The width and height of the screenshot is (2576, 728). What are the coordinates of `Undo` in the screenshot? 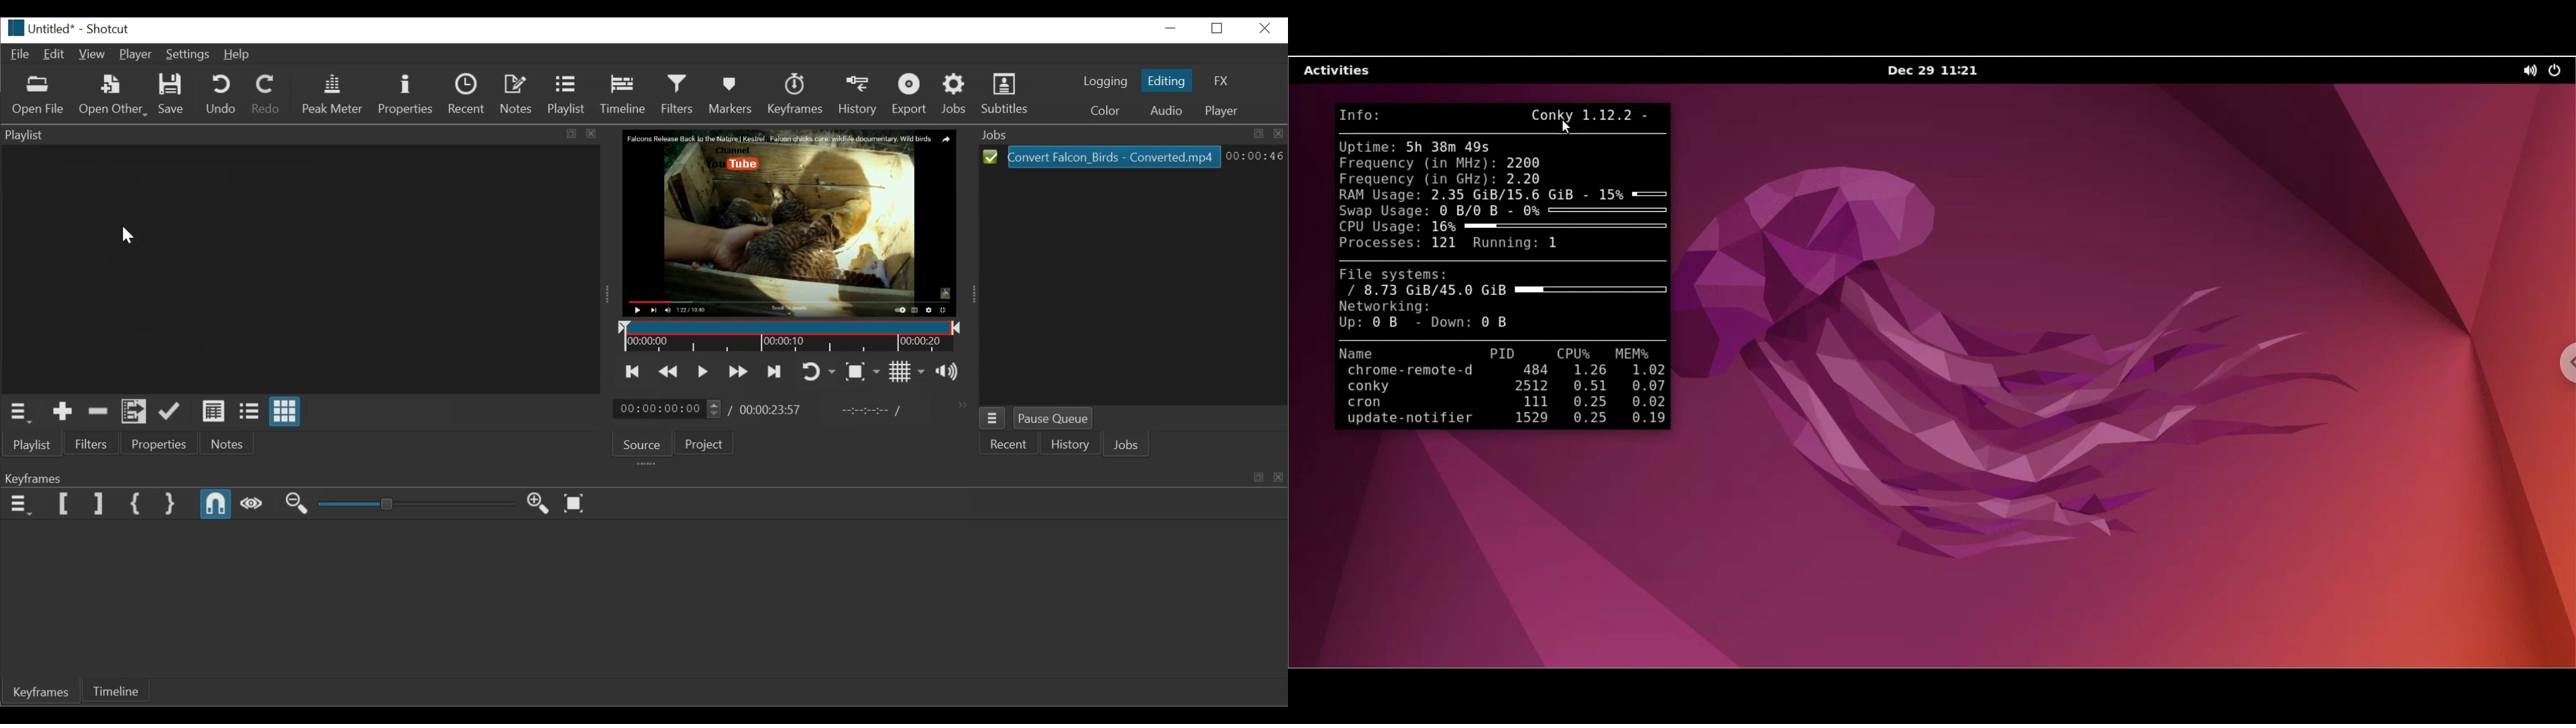 It's located at (223, 94).